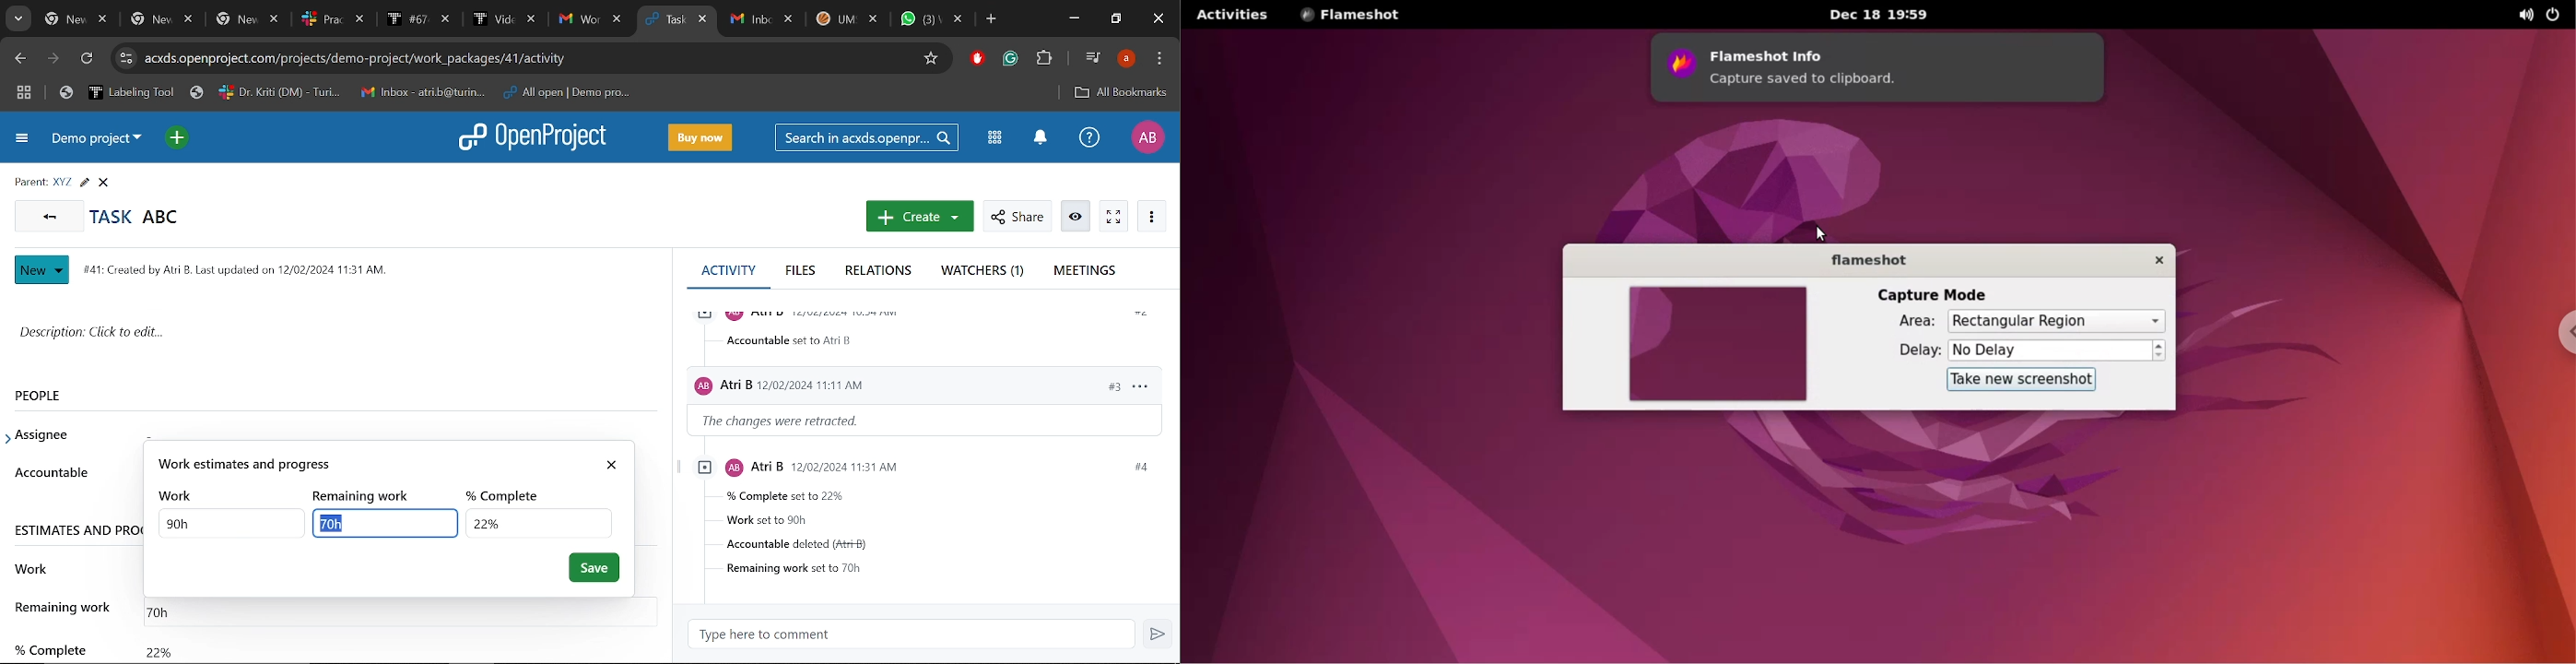  I want to click on Search tabs, so click(20, 20).